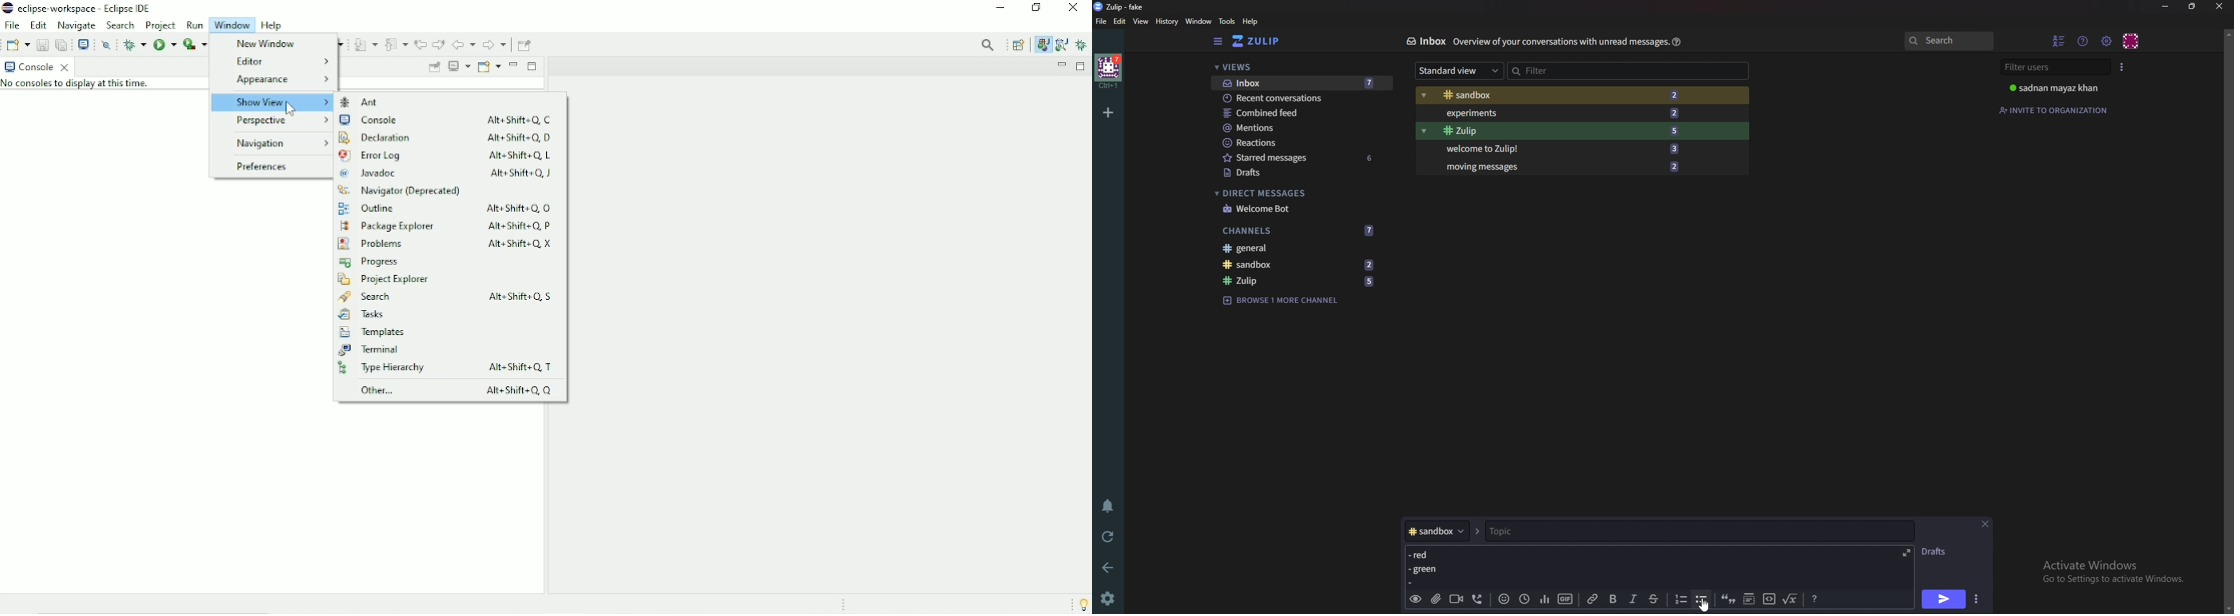 The height and width of the screenshot is (616, 2240). Describe the element at coordinates (271, 102) in the screenshot. I see `Show View` at that location.